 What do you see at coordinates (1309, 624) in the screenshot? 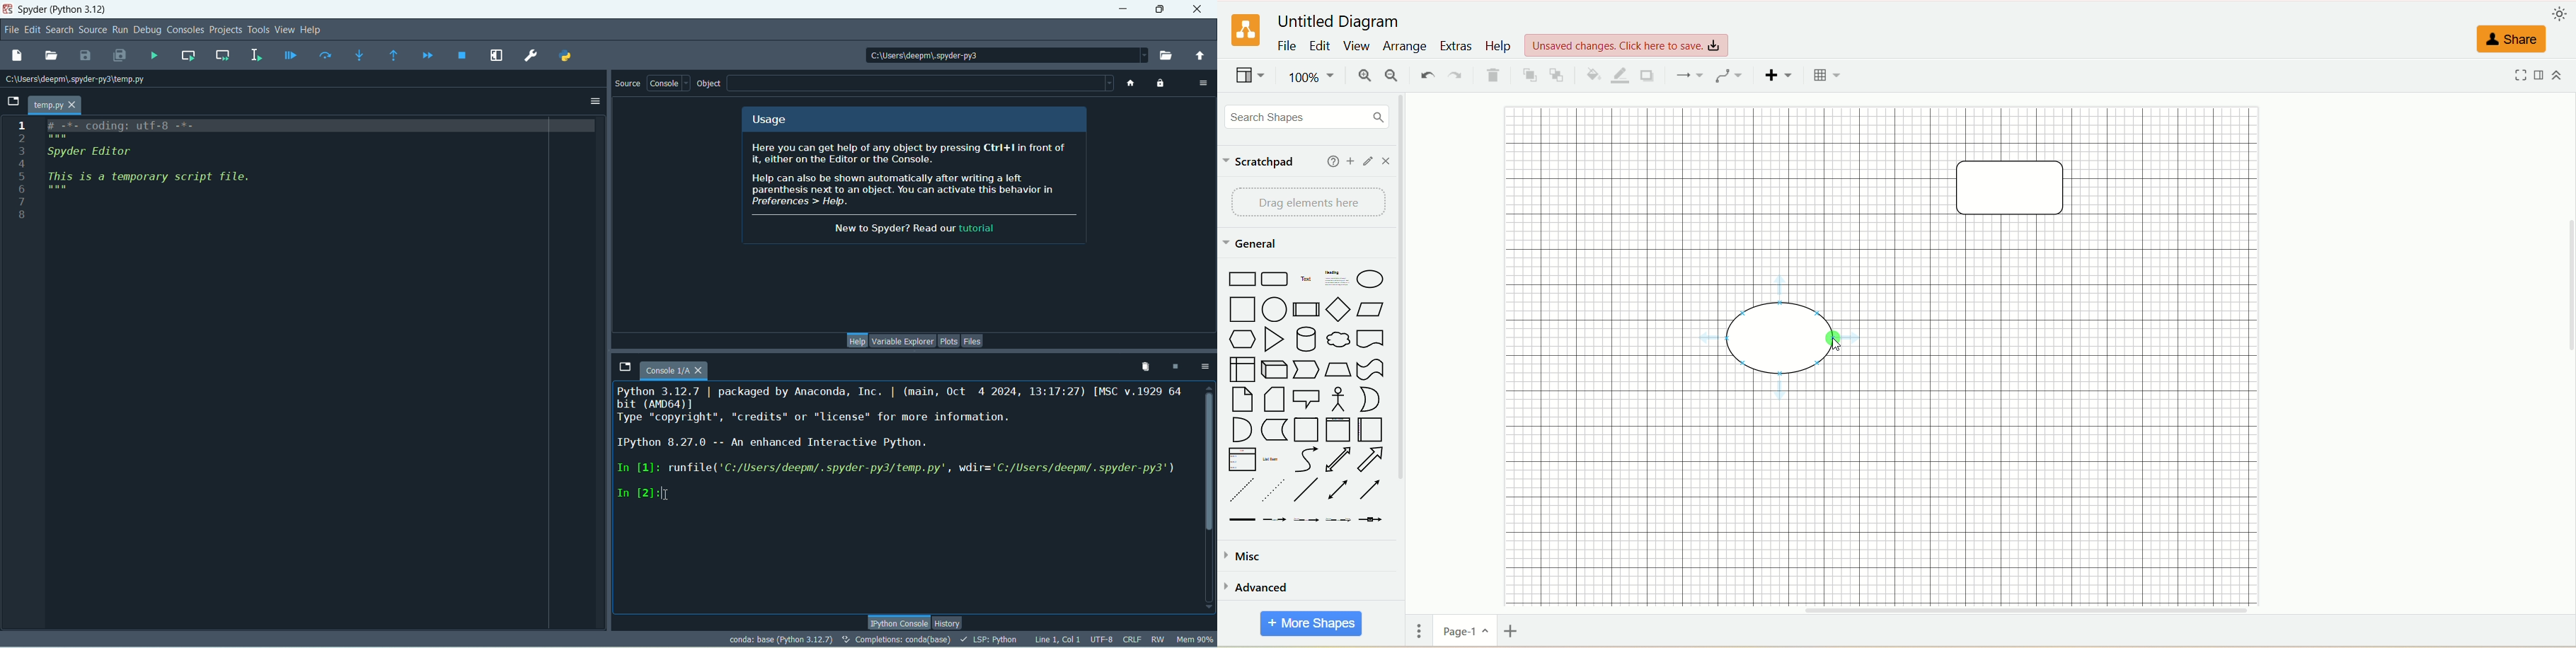
I see `more shapes` at bounding box center [1309, 624].